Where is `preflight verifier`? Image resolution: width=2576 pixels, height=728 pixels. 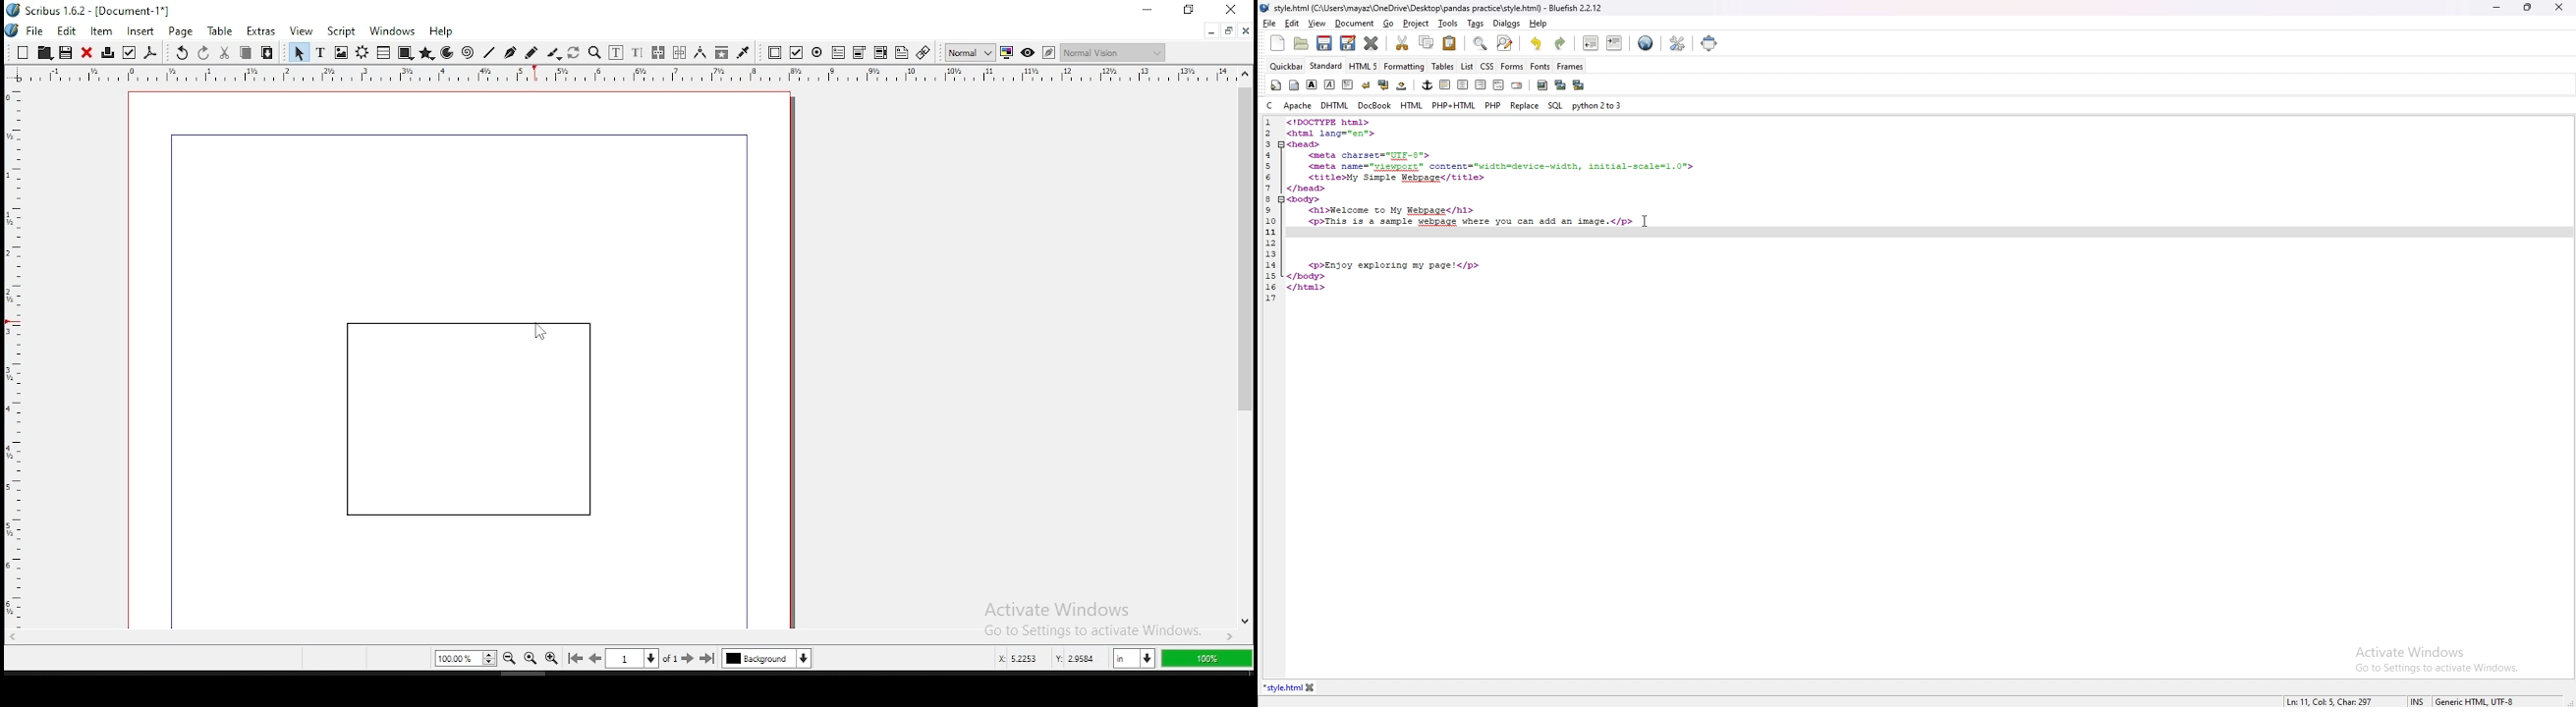
preflight verifier is located at coordinates (128, 53).